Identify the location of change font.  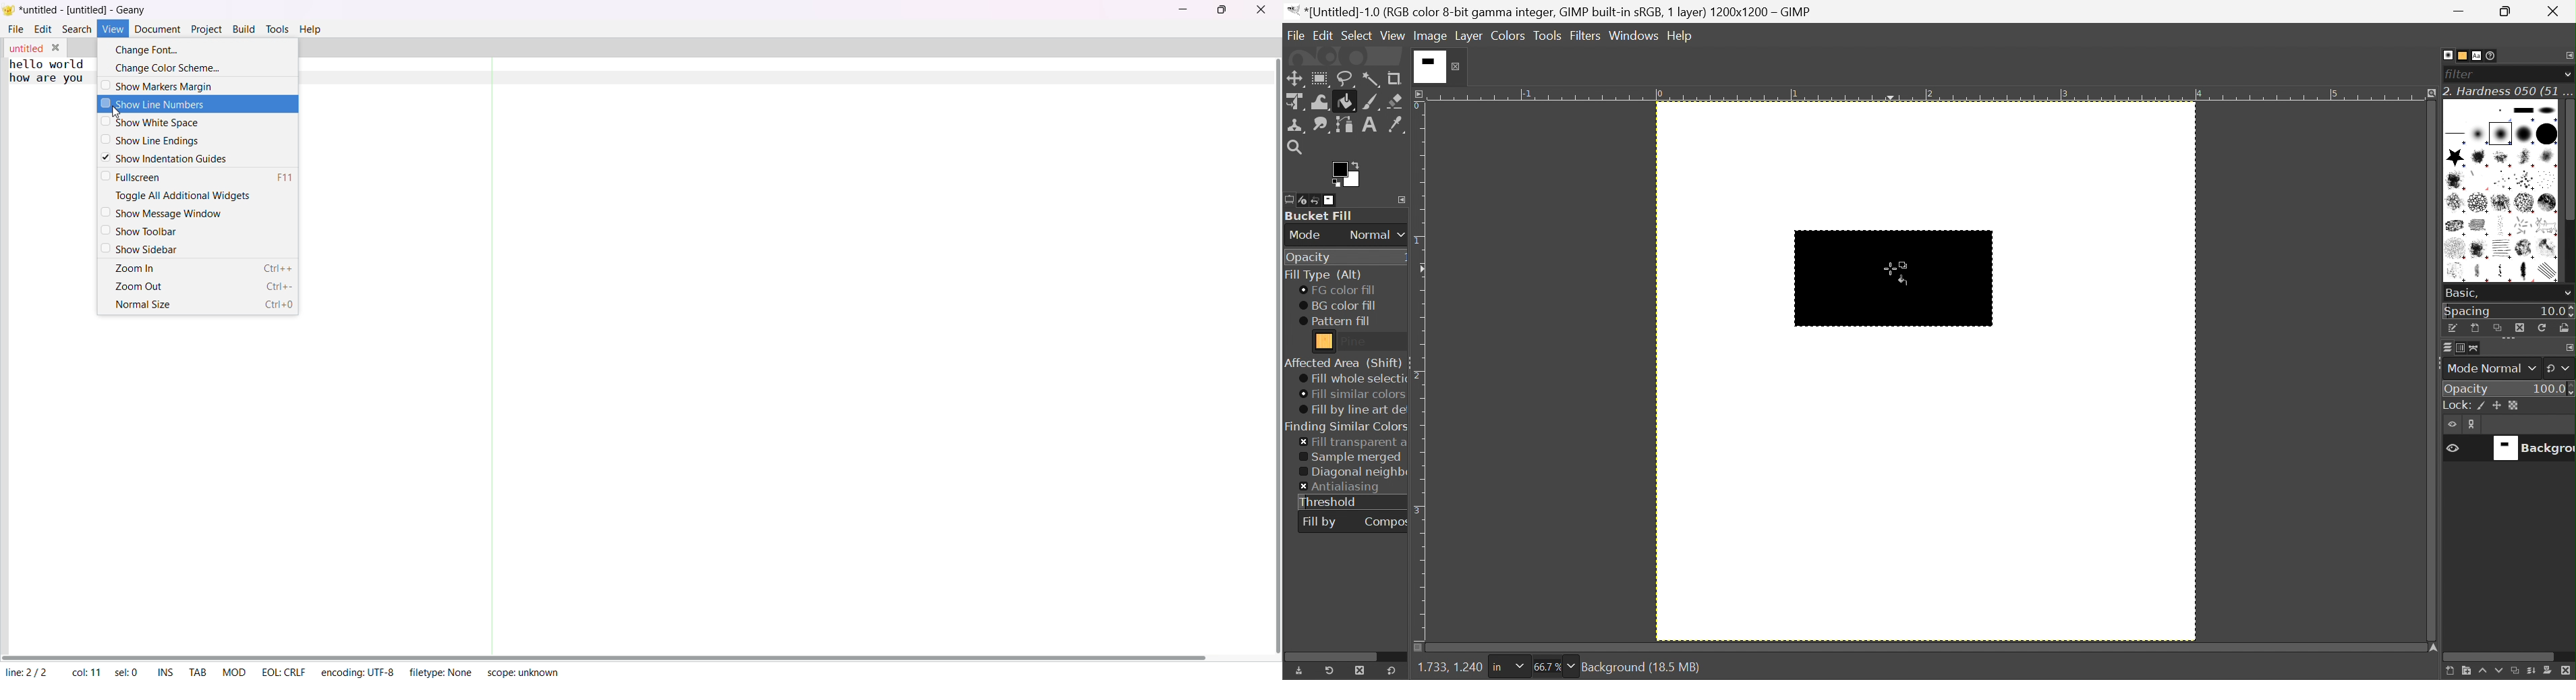
(153, 50).